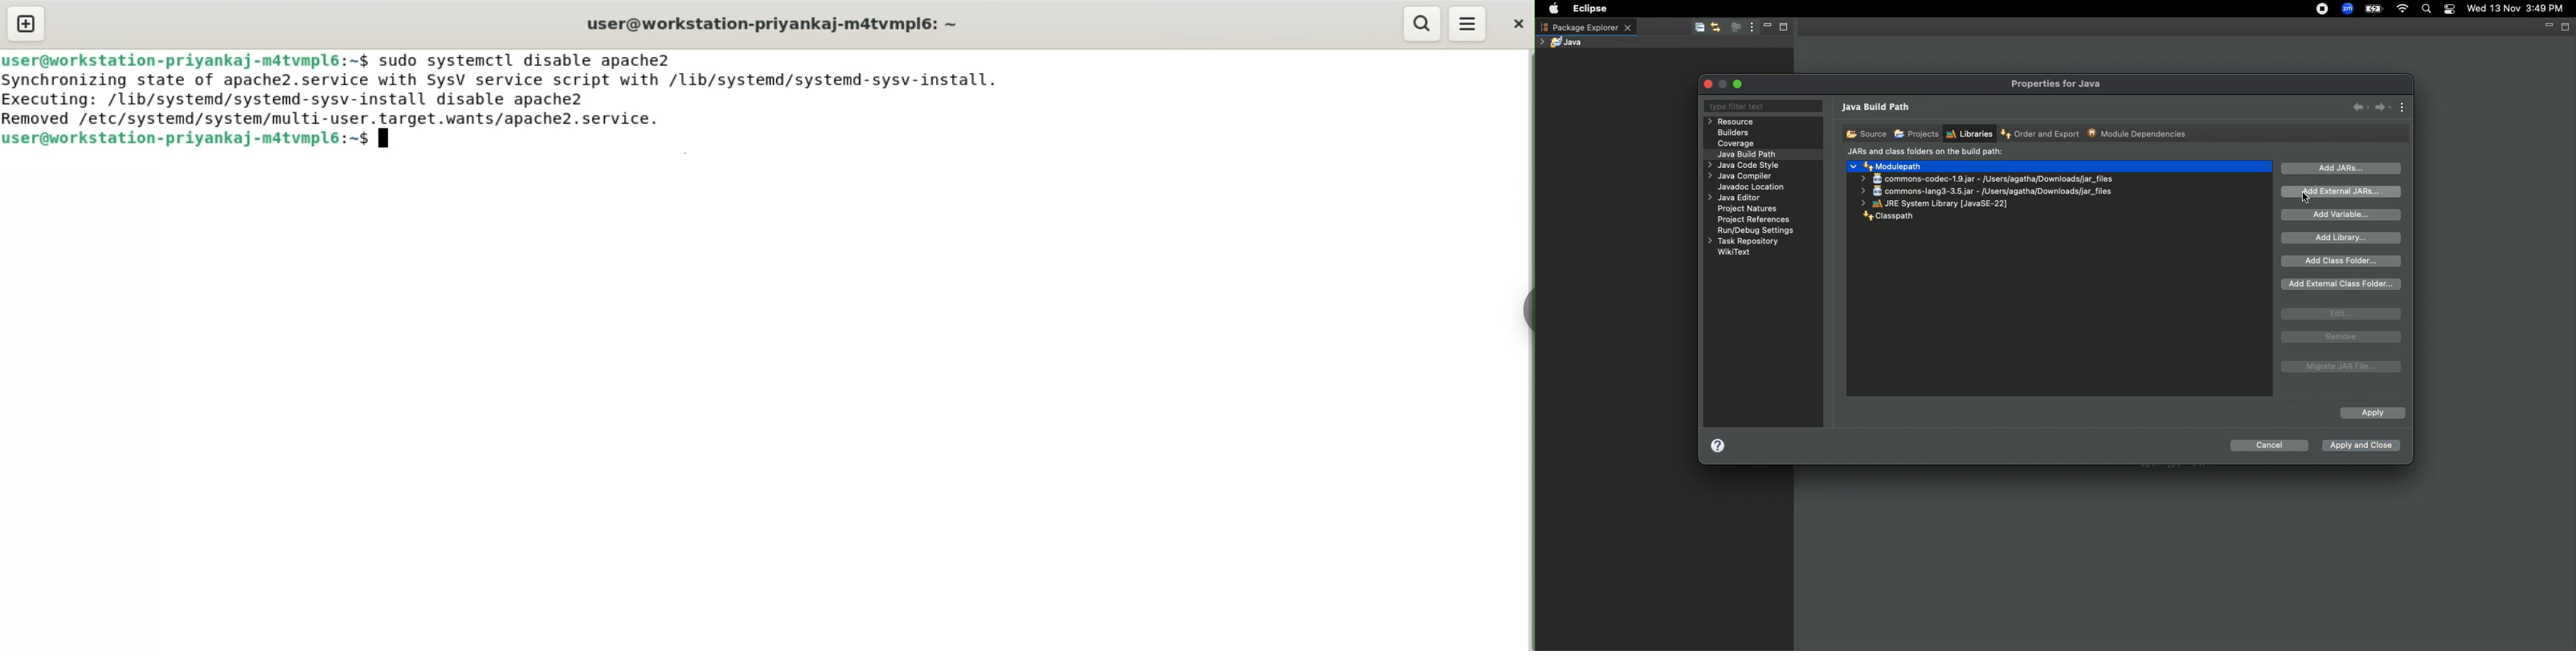 The height and width of the screenshot is (672, 2576). Describe the element at coordinates (2567, 27) in the screenshot. I see `Maximize` at that location.